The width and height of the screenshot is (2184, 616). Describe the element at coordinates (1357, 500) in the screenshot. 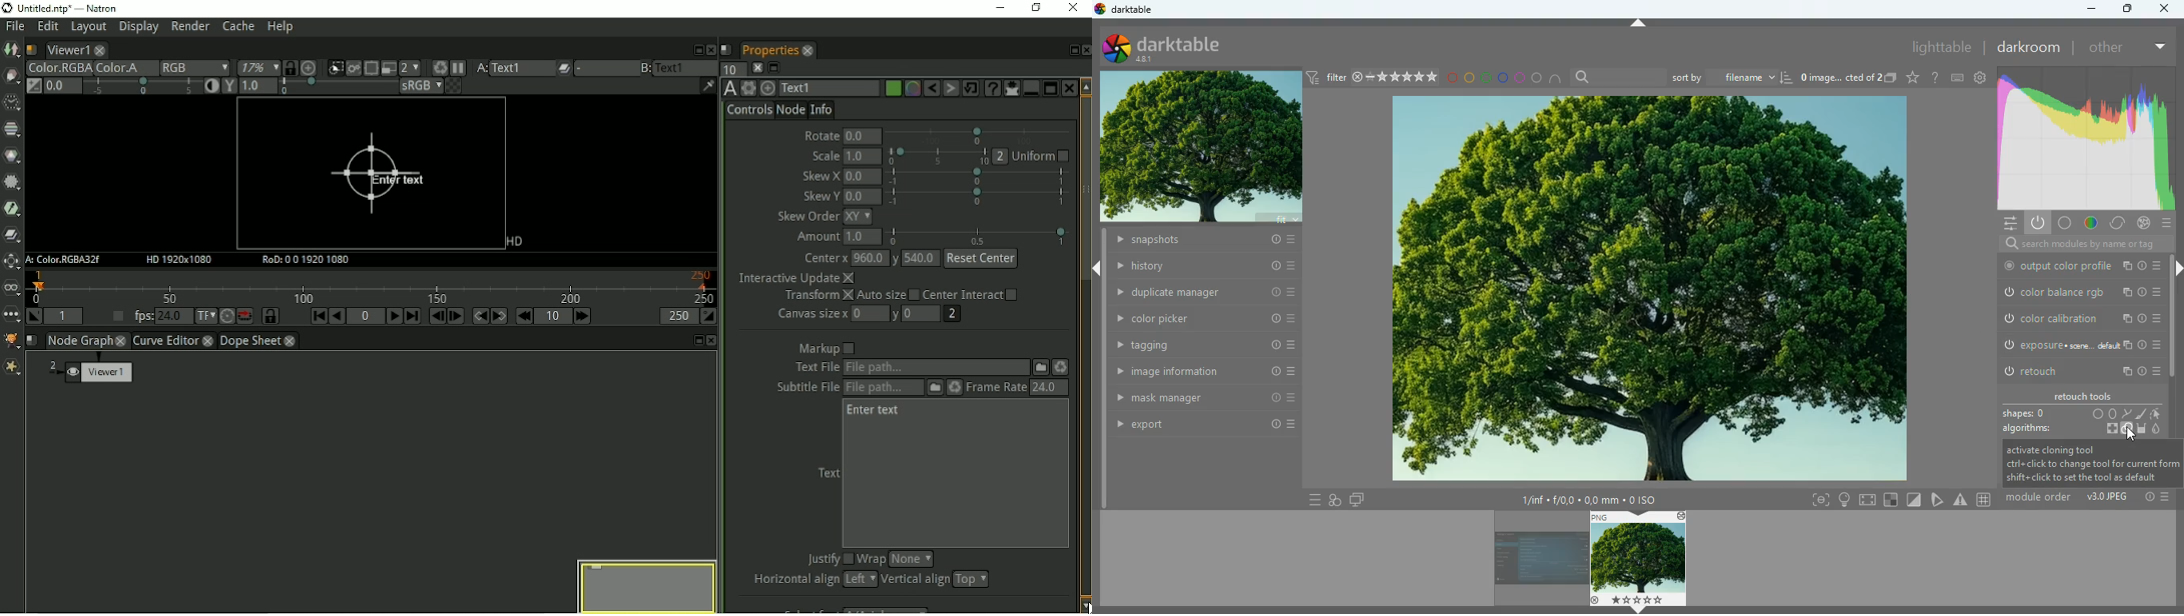

I see `screen` at that location.